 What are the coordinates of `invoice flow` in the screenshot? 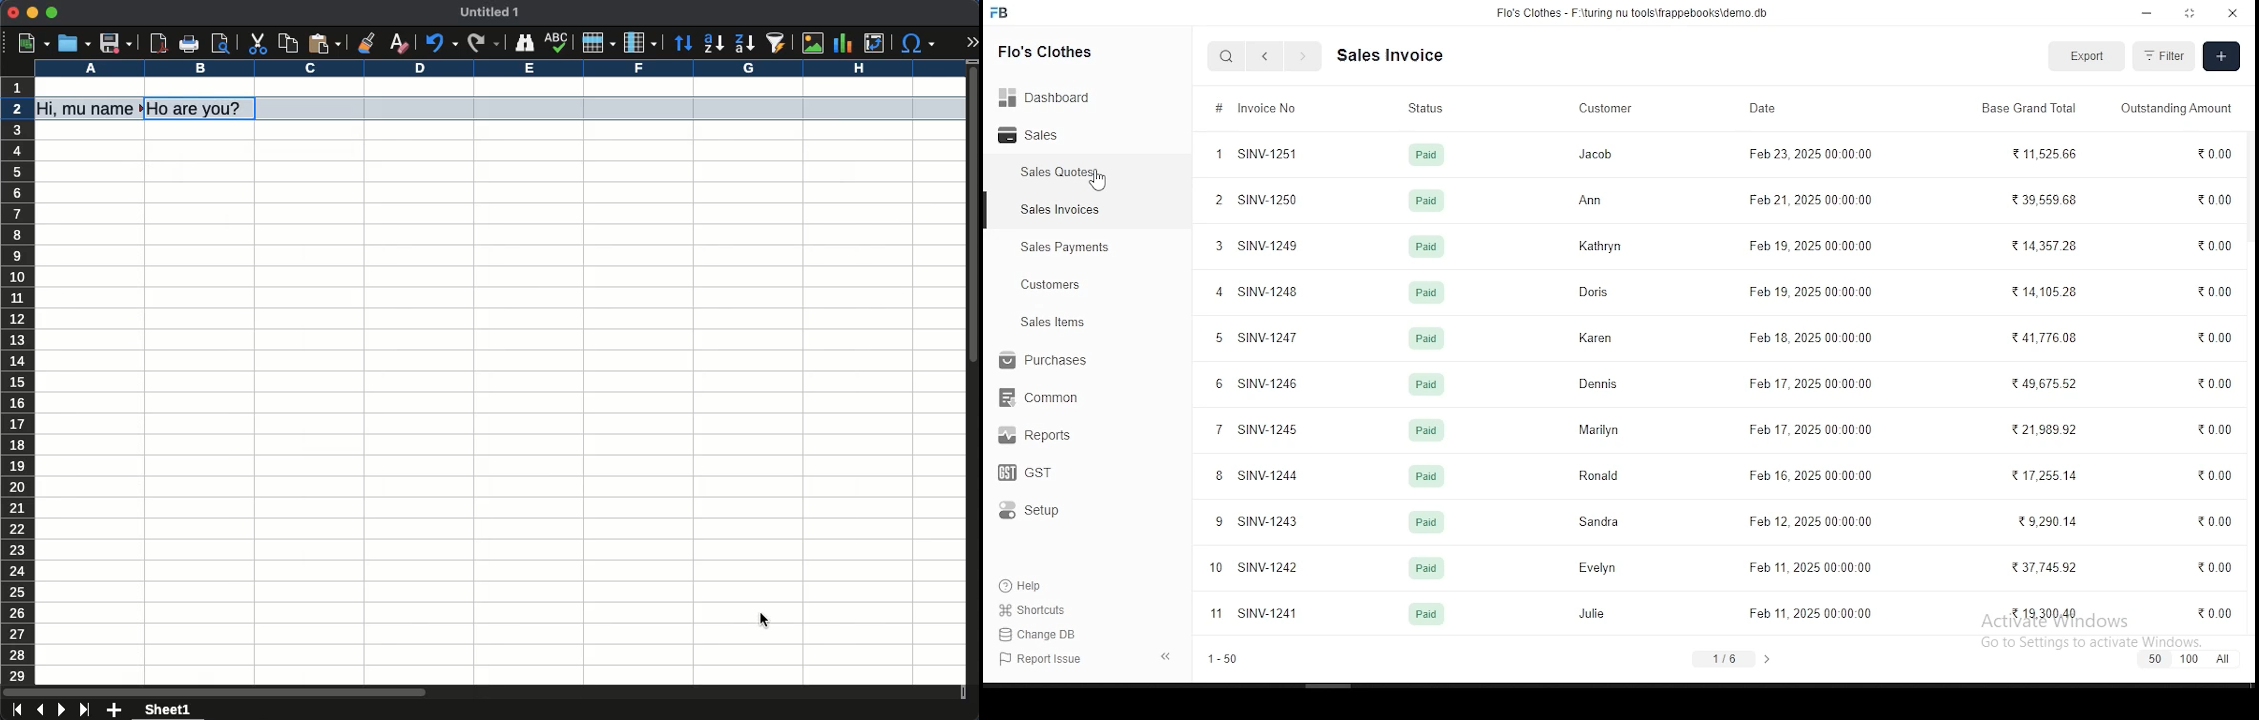 It's located at (1253, 110).